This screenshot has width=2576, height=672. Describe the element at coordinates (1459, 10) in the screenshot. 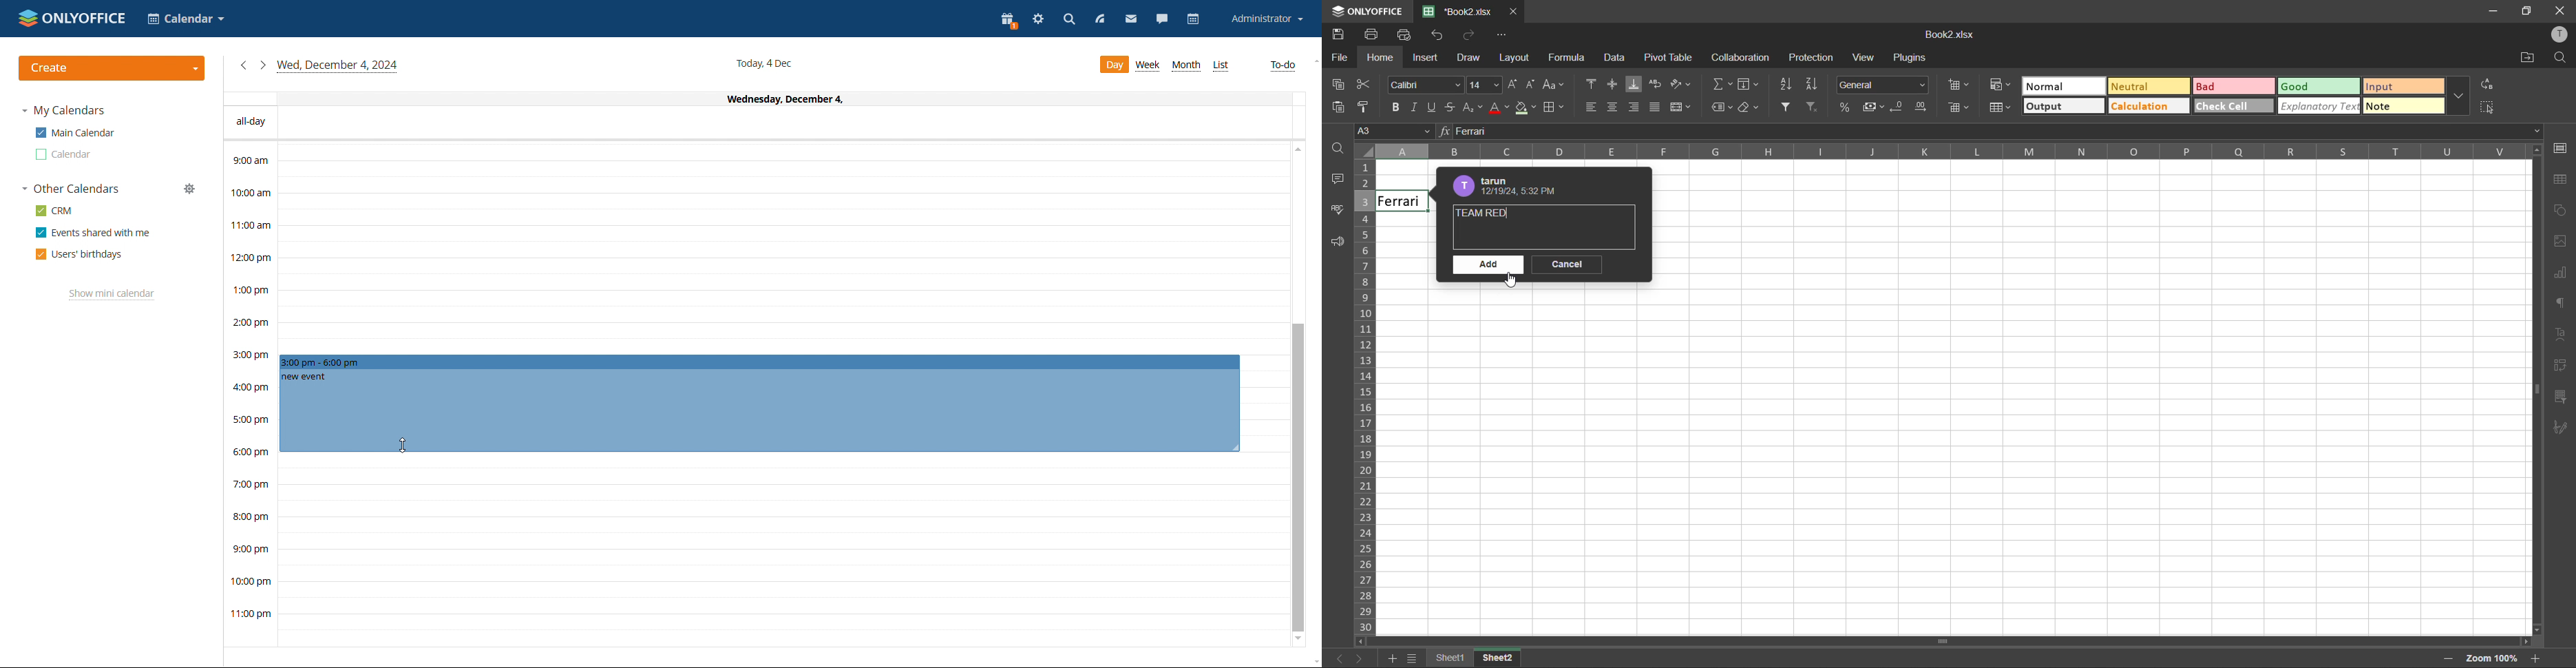

I see `Book2.xlsx` at that location.